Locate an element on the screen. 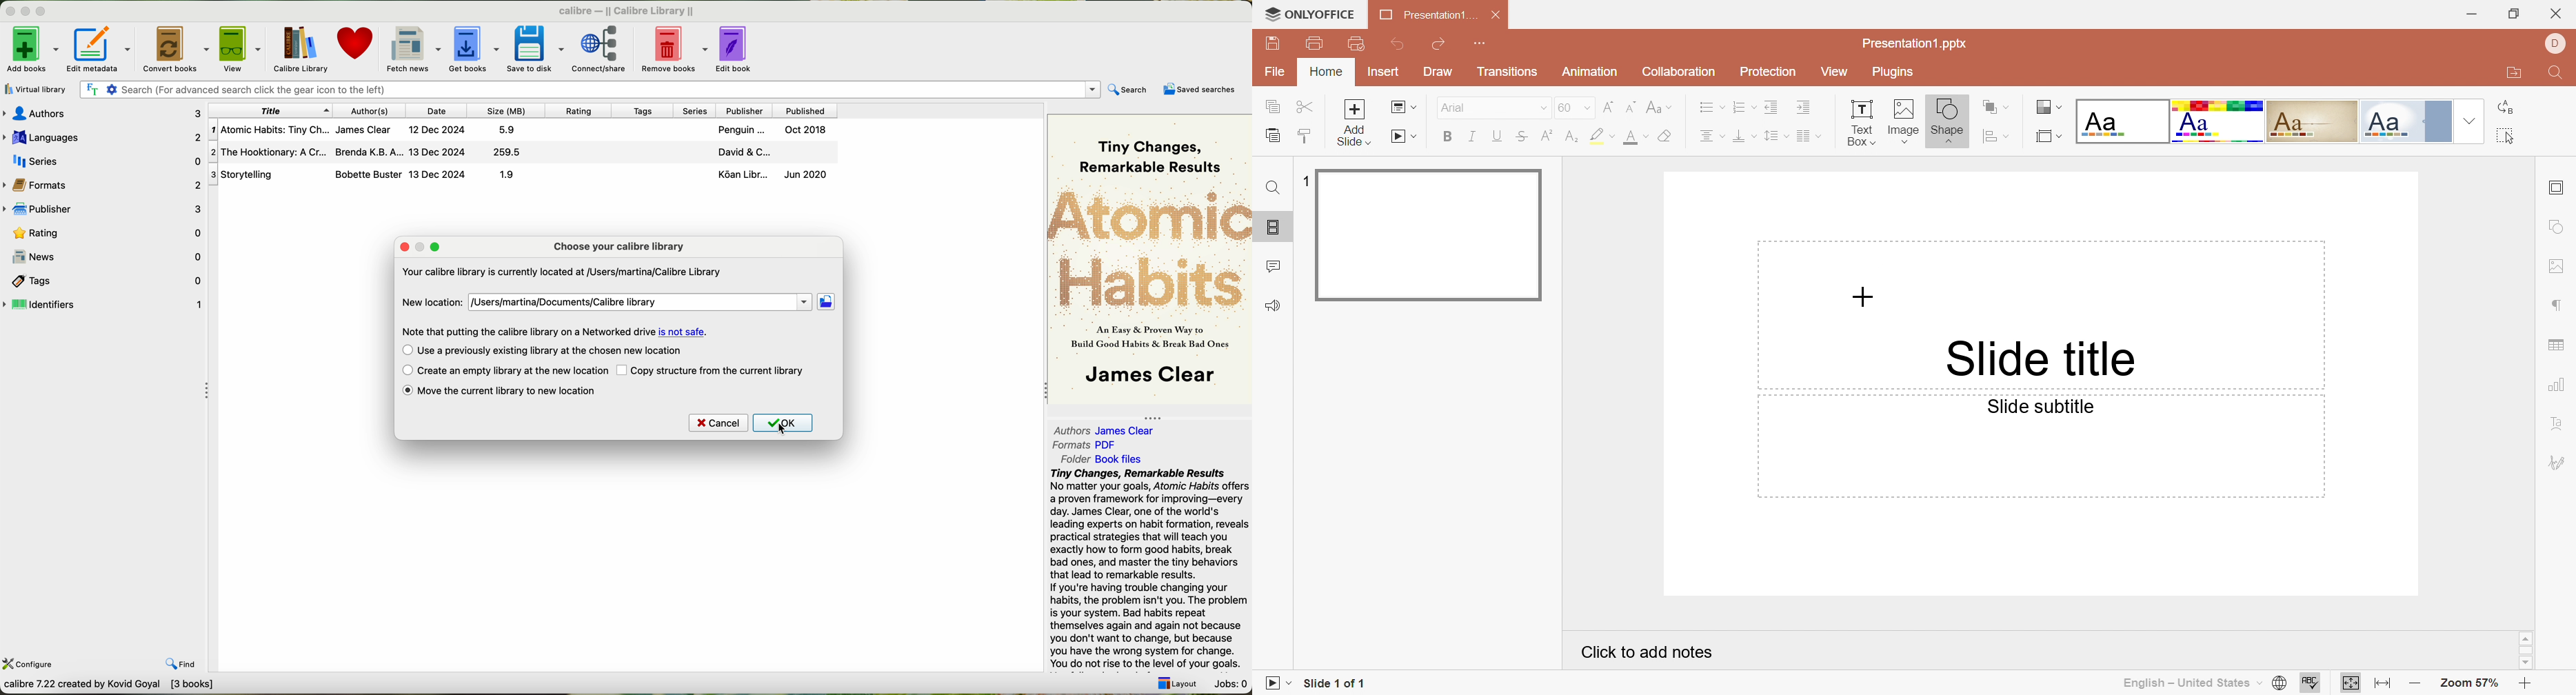  layout is located at coordinates (1181, 685).